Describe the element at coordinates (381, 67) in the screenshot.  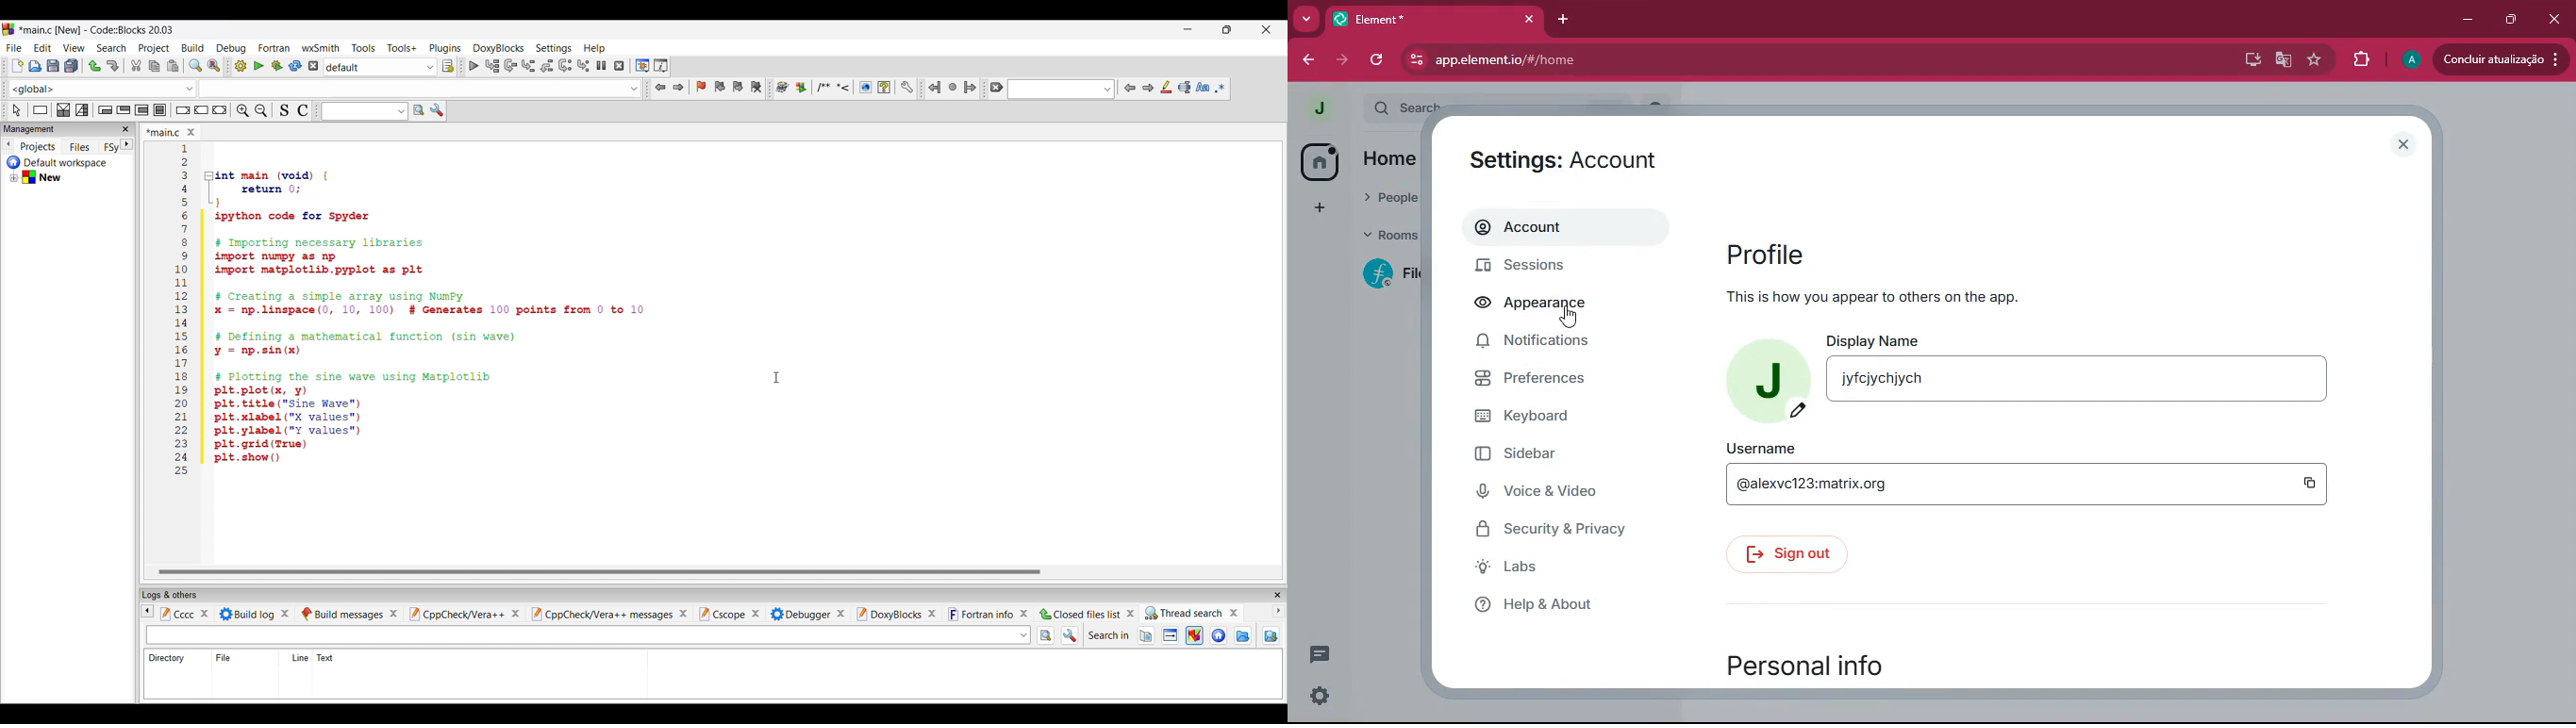
I see `default` at that location.